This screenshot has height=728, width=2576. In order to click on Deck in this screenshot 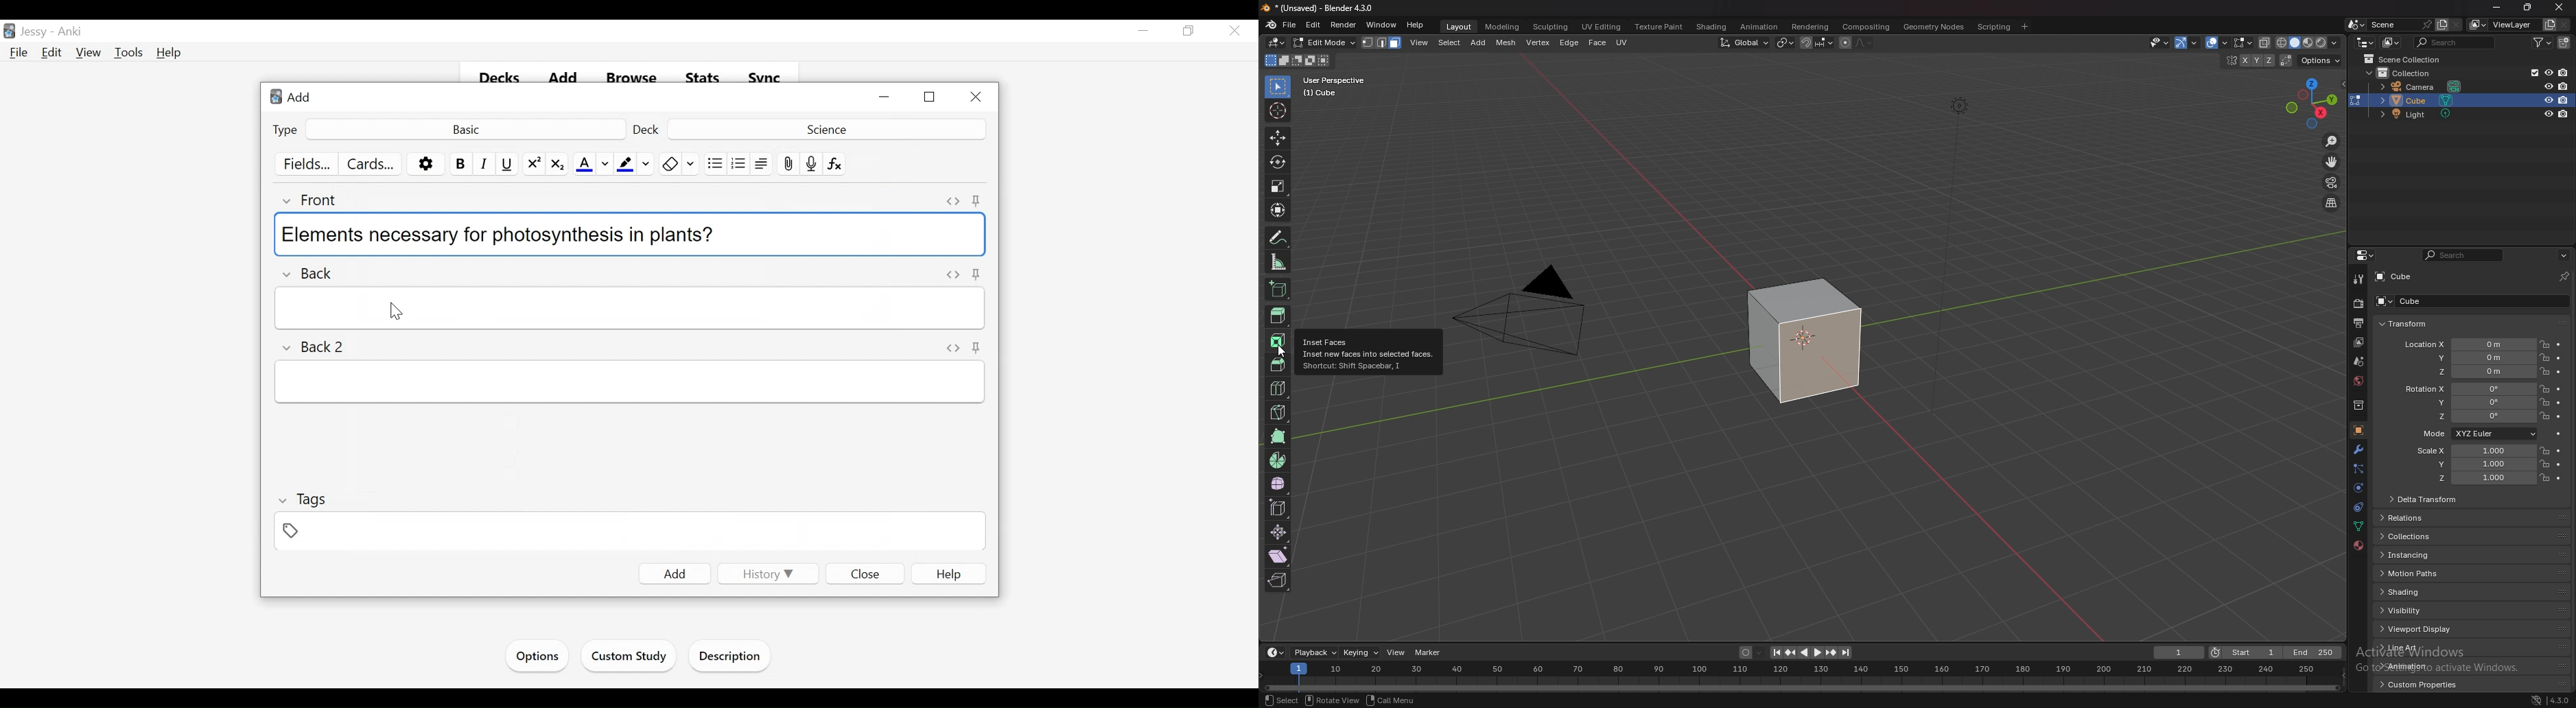, I will do `click(648, 129)`.